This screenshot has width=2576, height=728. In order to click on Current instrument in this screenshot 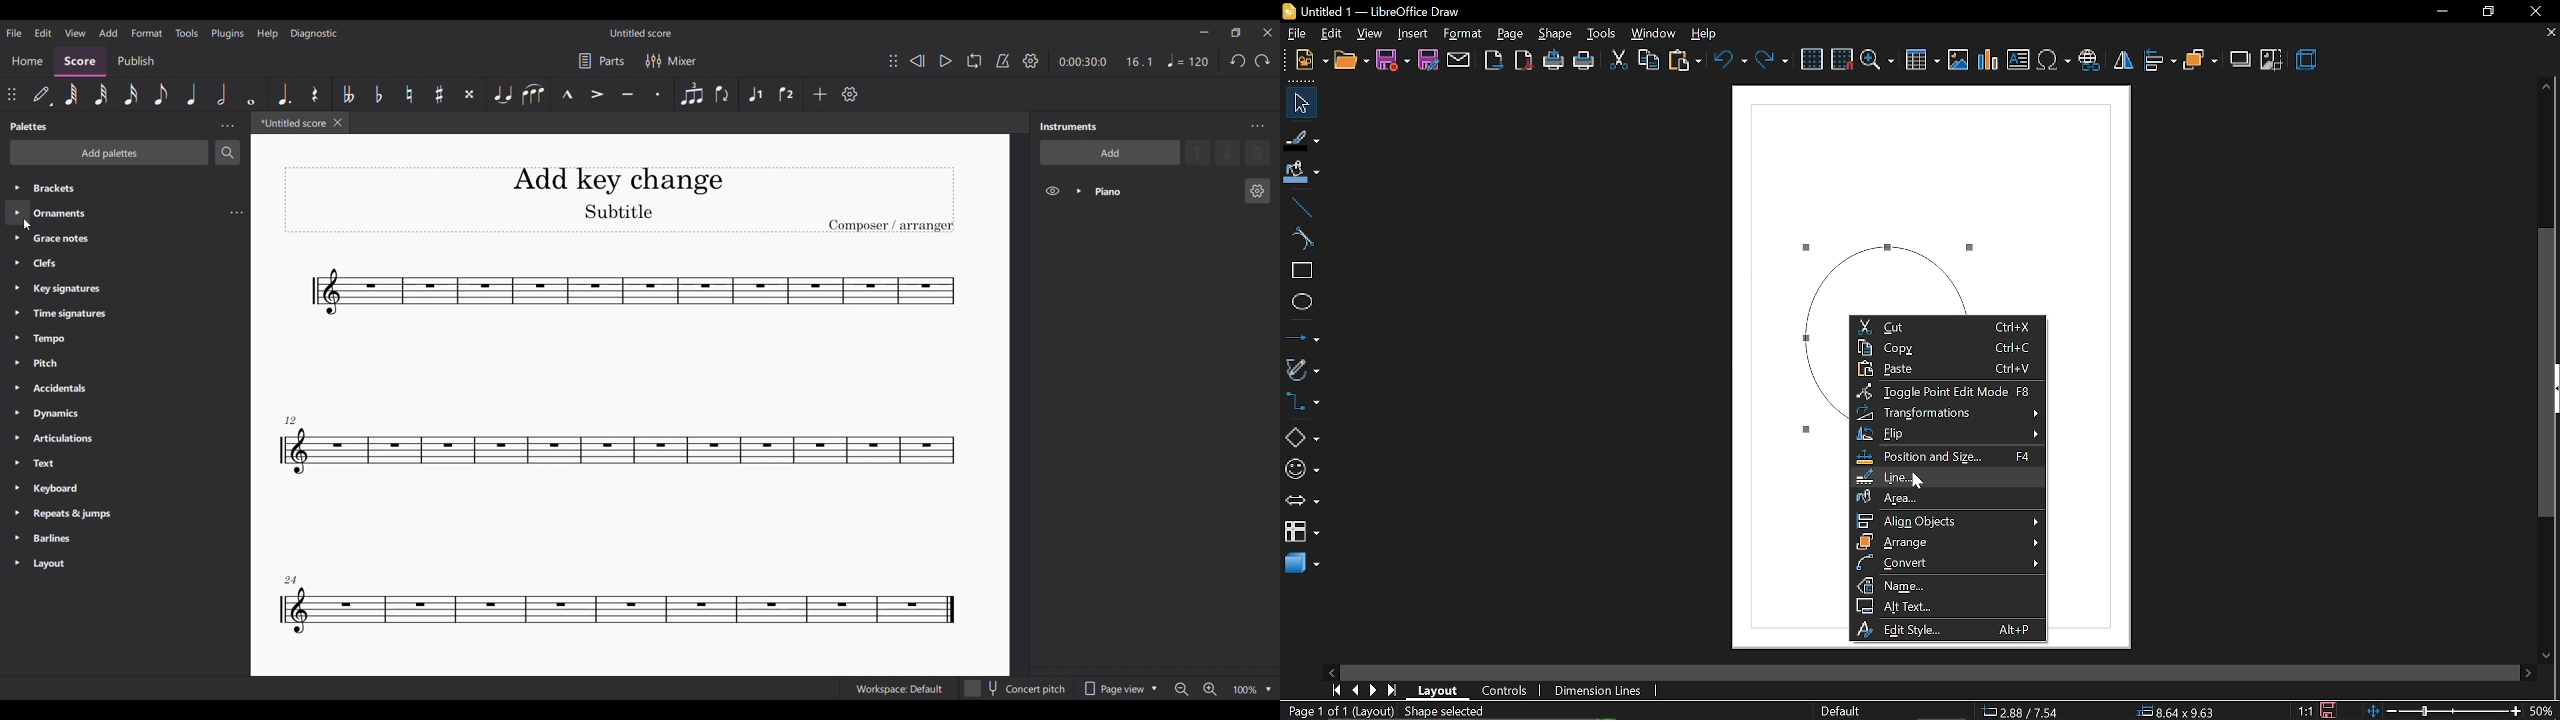, I will do `click(1164, 191)`.